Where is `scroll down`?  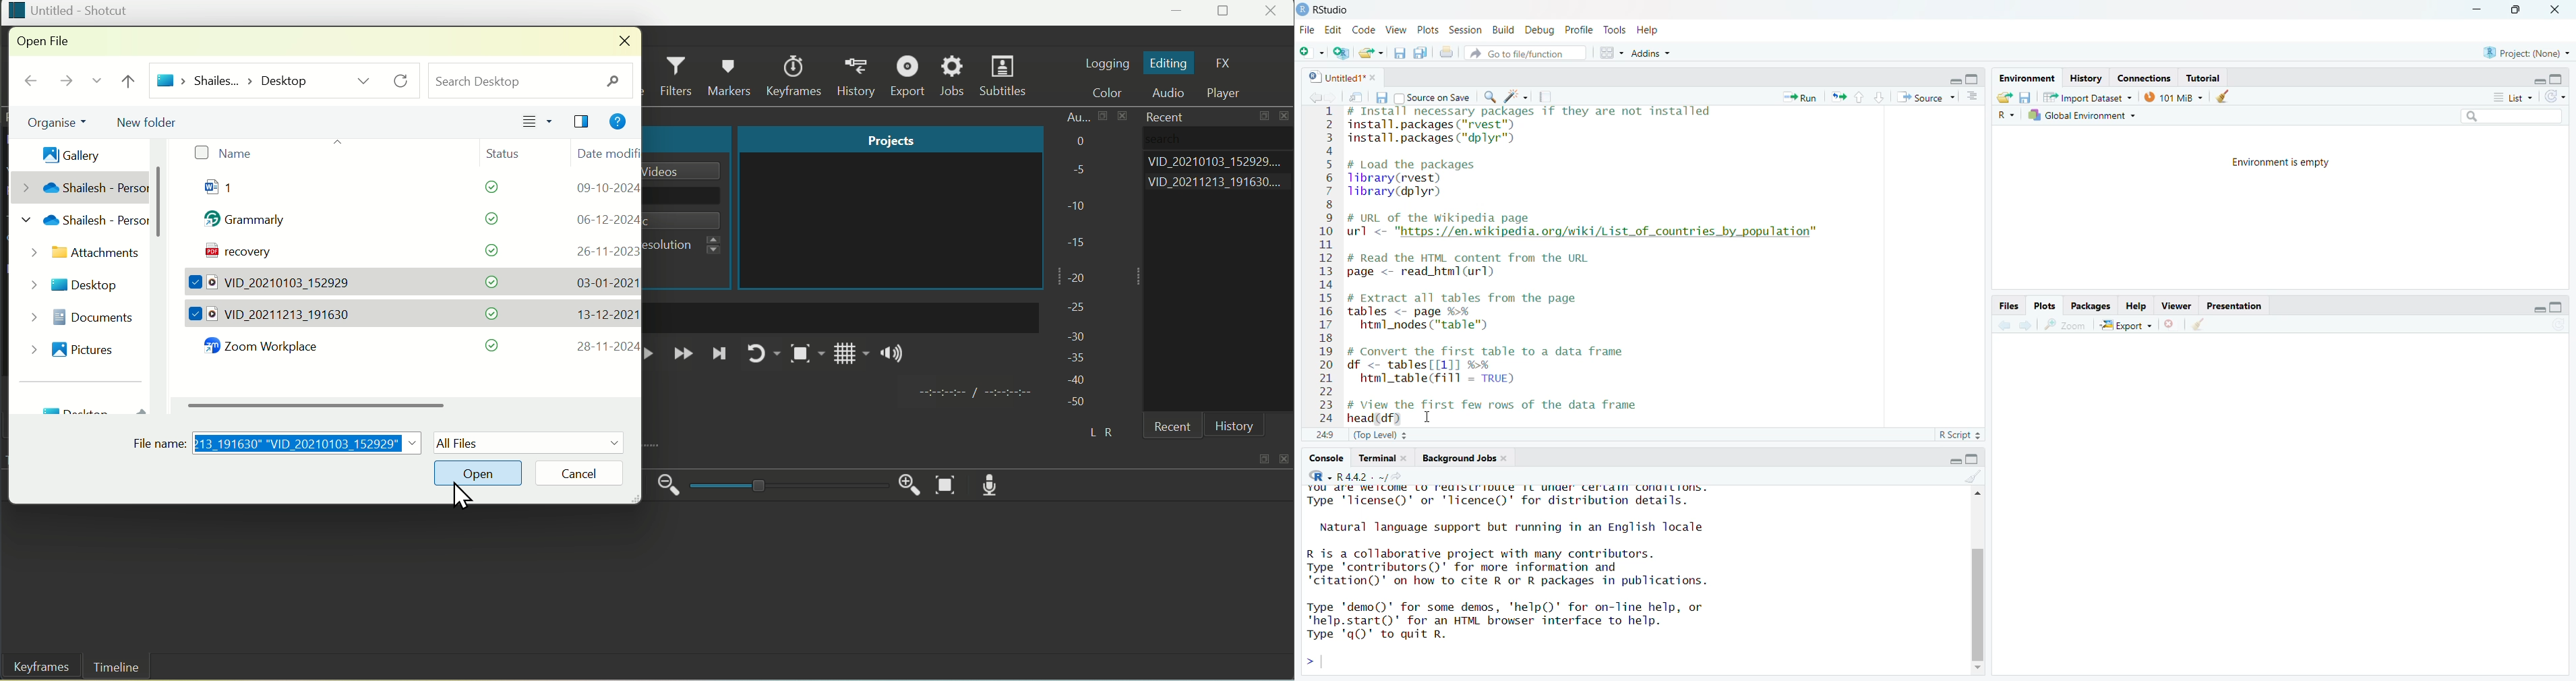 scroll down is located at coordinates (1978, 669).